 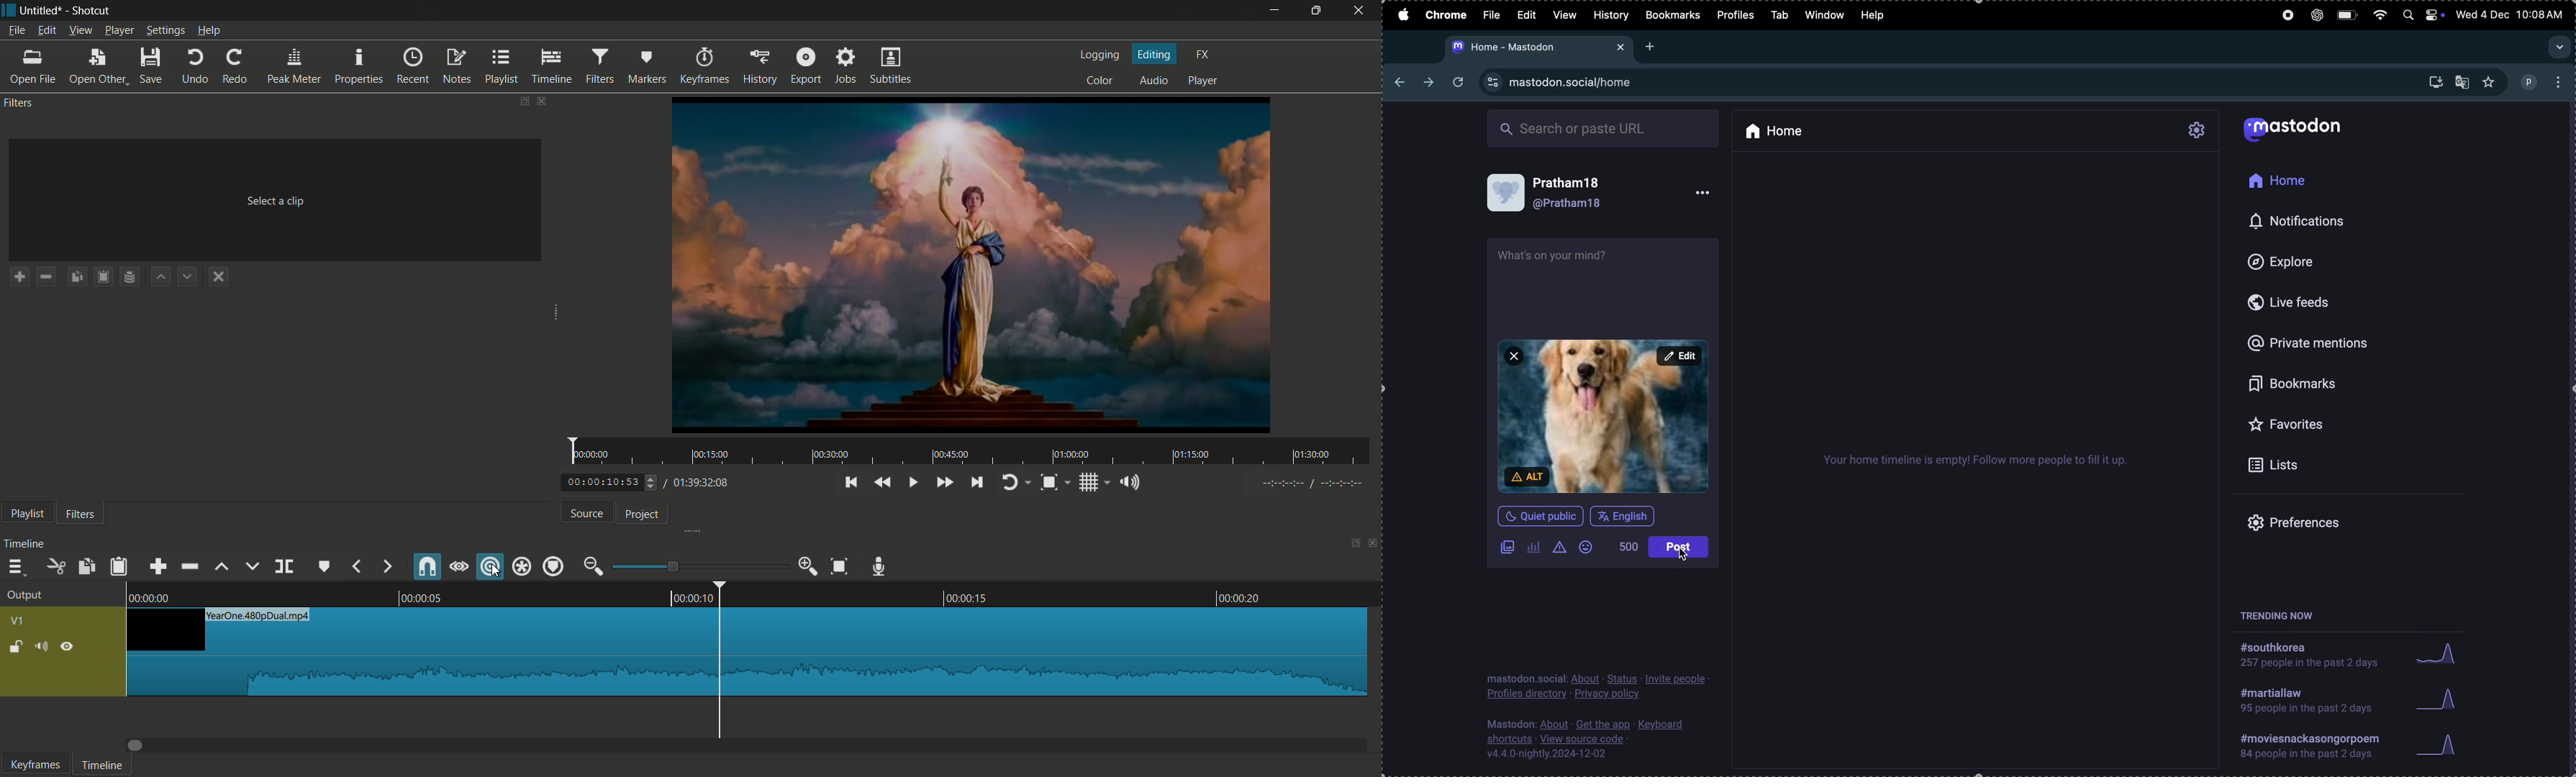 I want to click on append, so click(x=158, y=566).